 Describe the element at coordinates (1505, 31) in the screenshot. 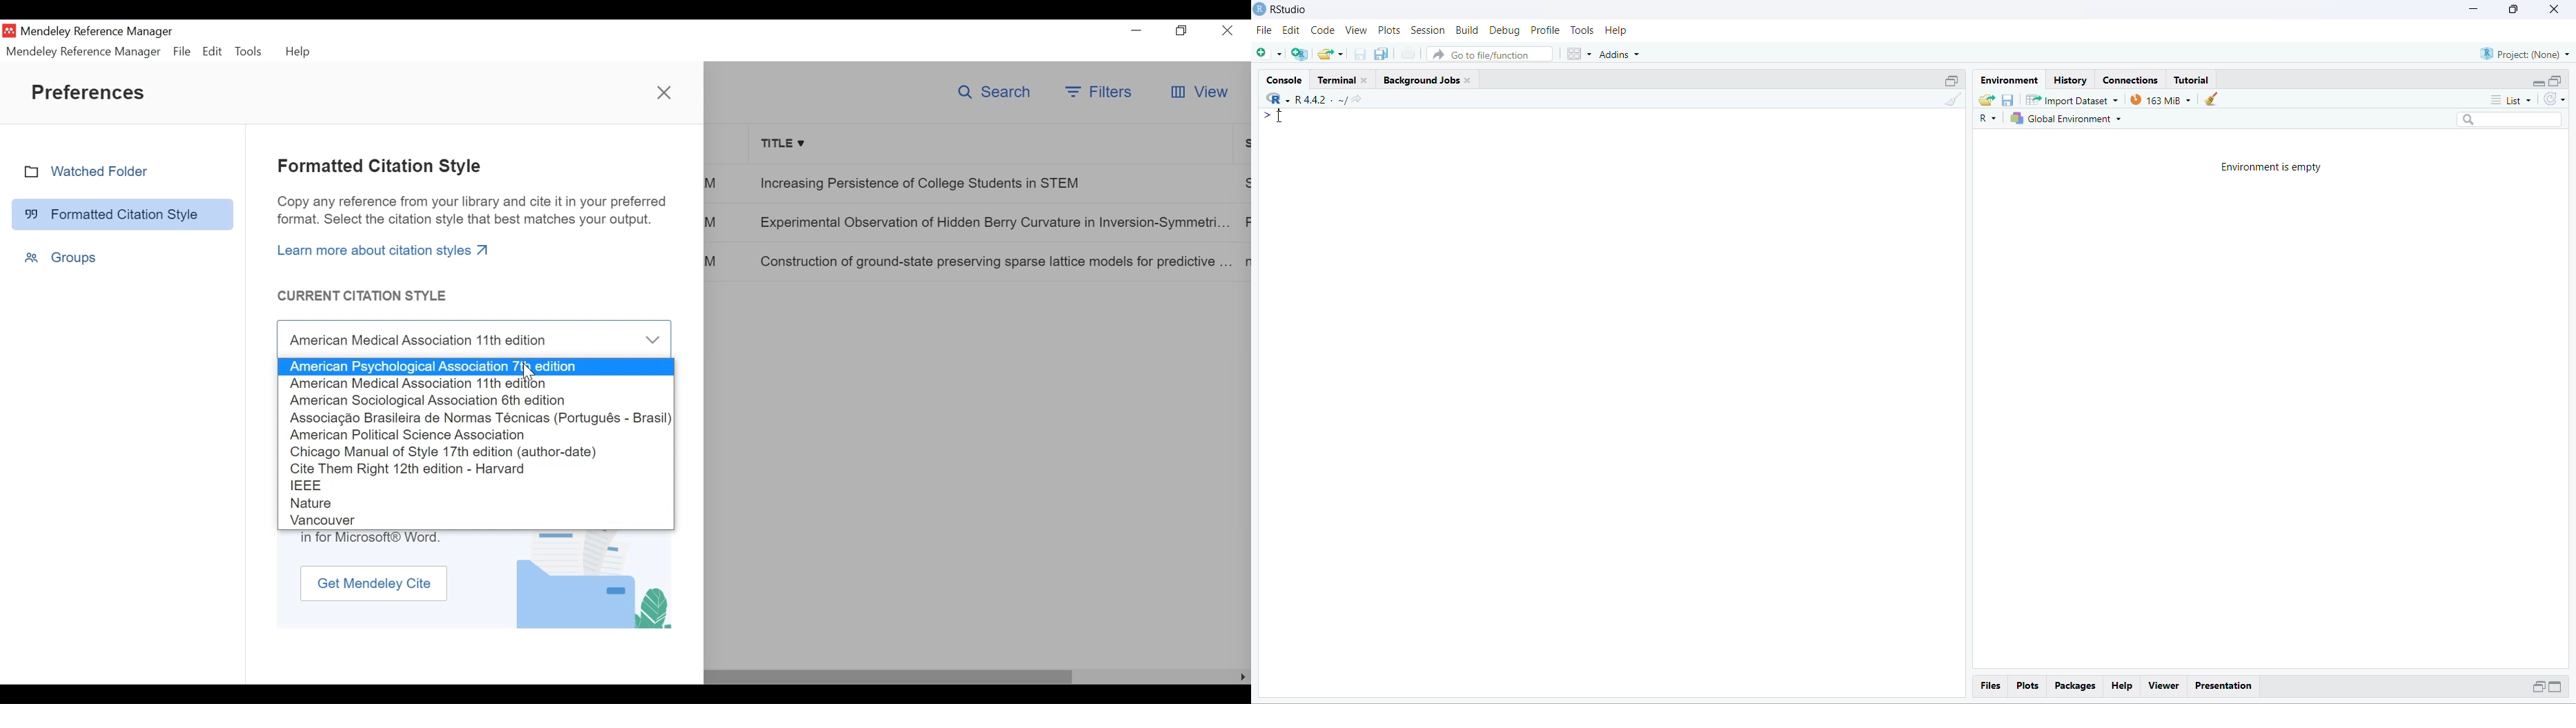

I see `Debug` at that location.